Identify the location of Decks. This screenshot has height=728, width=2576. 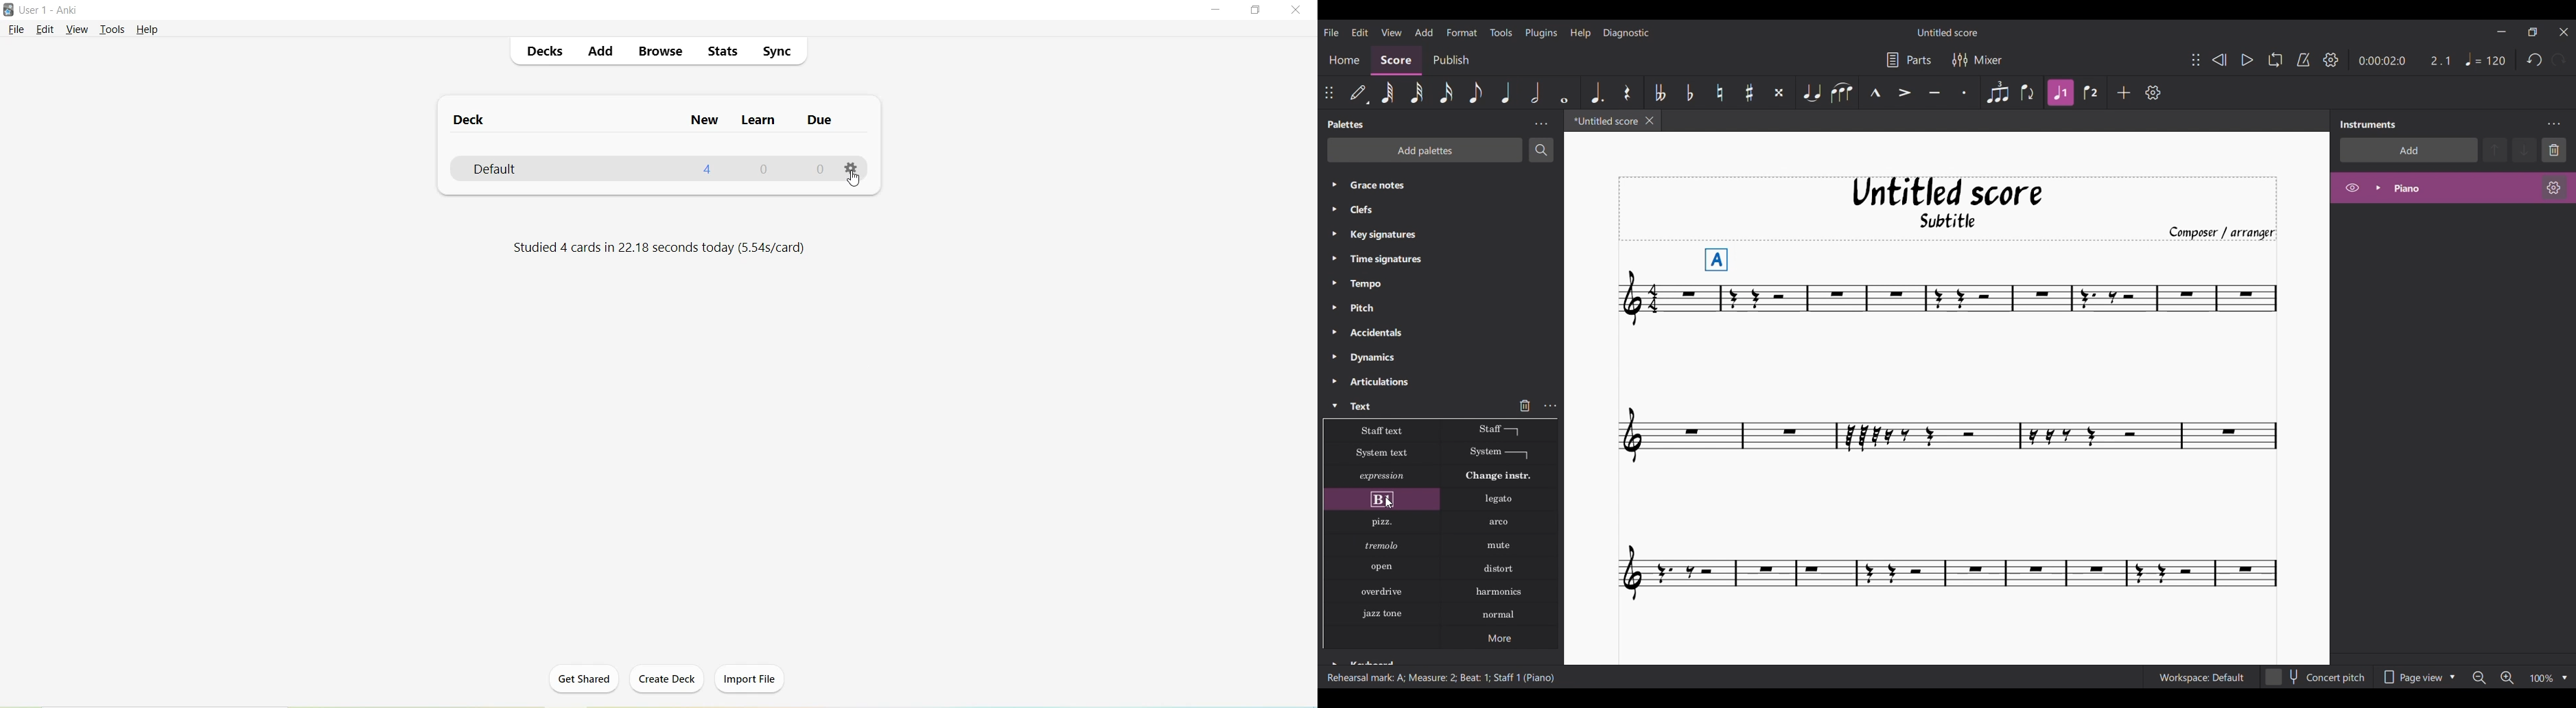
(544, 52).